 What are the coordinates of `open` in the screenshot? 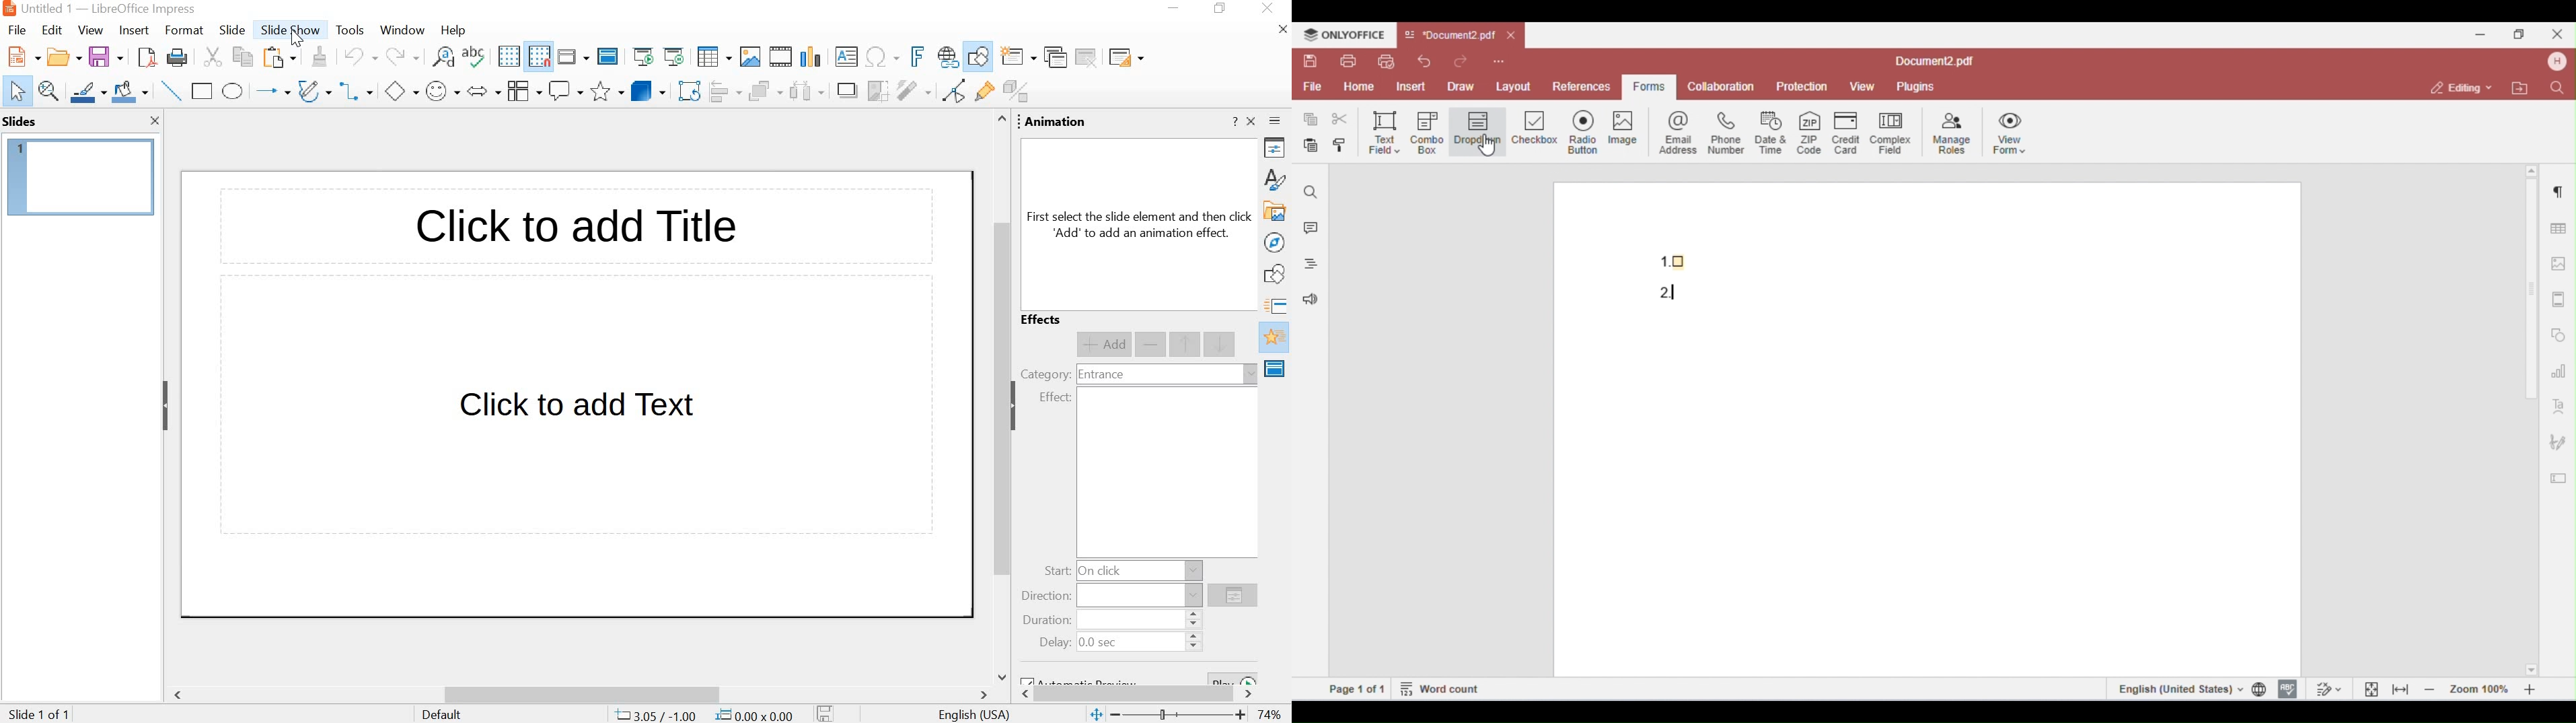 It's located at (62, 58).